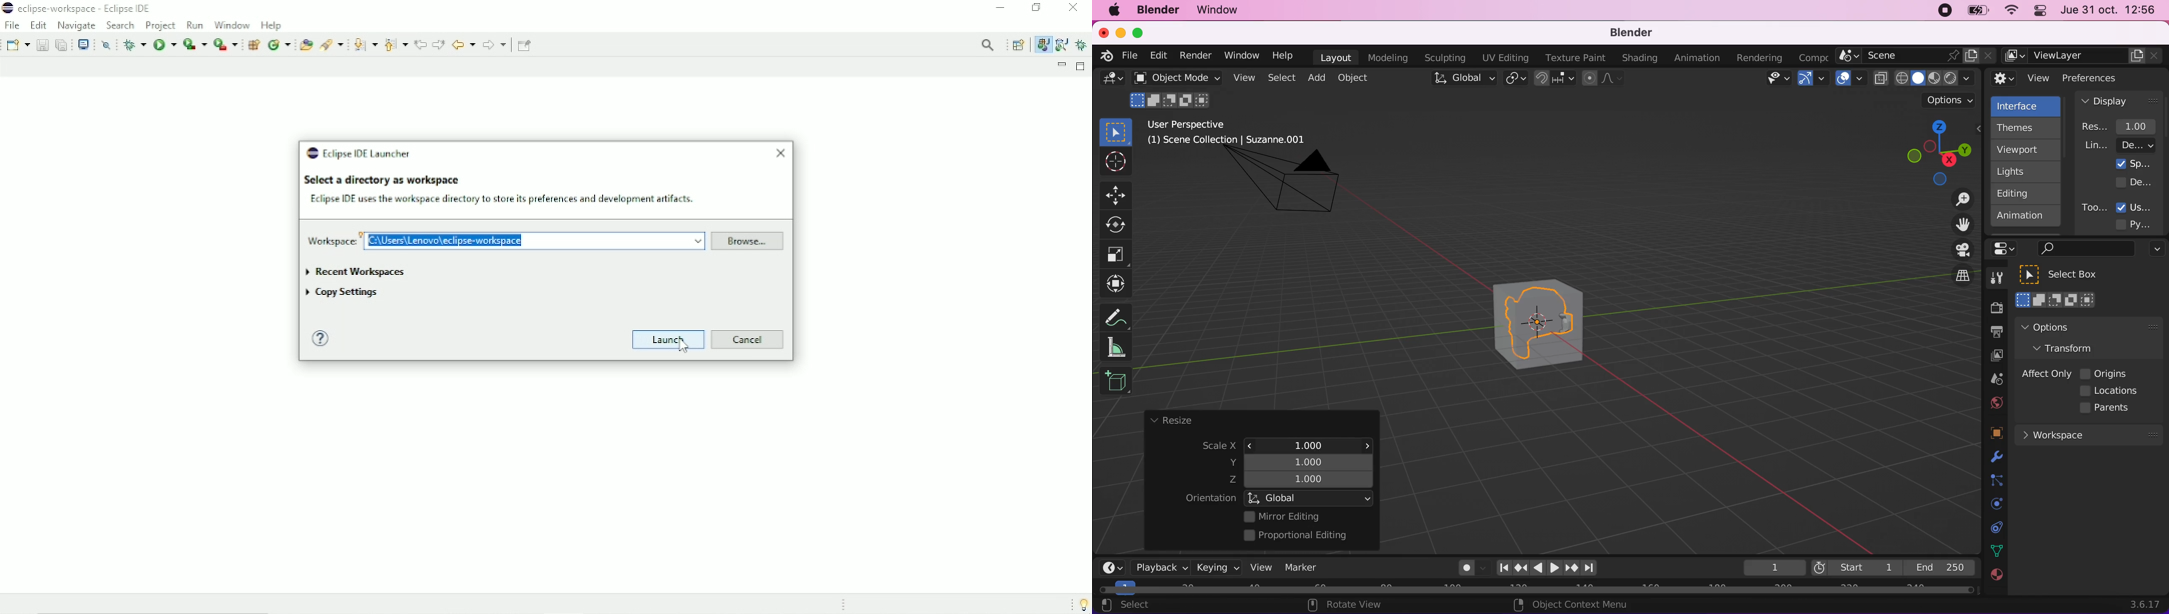  Describe the element at coordinates (2141, 206) in the screenshot. I see `user tooltips` at that location.